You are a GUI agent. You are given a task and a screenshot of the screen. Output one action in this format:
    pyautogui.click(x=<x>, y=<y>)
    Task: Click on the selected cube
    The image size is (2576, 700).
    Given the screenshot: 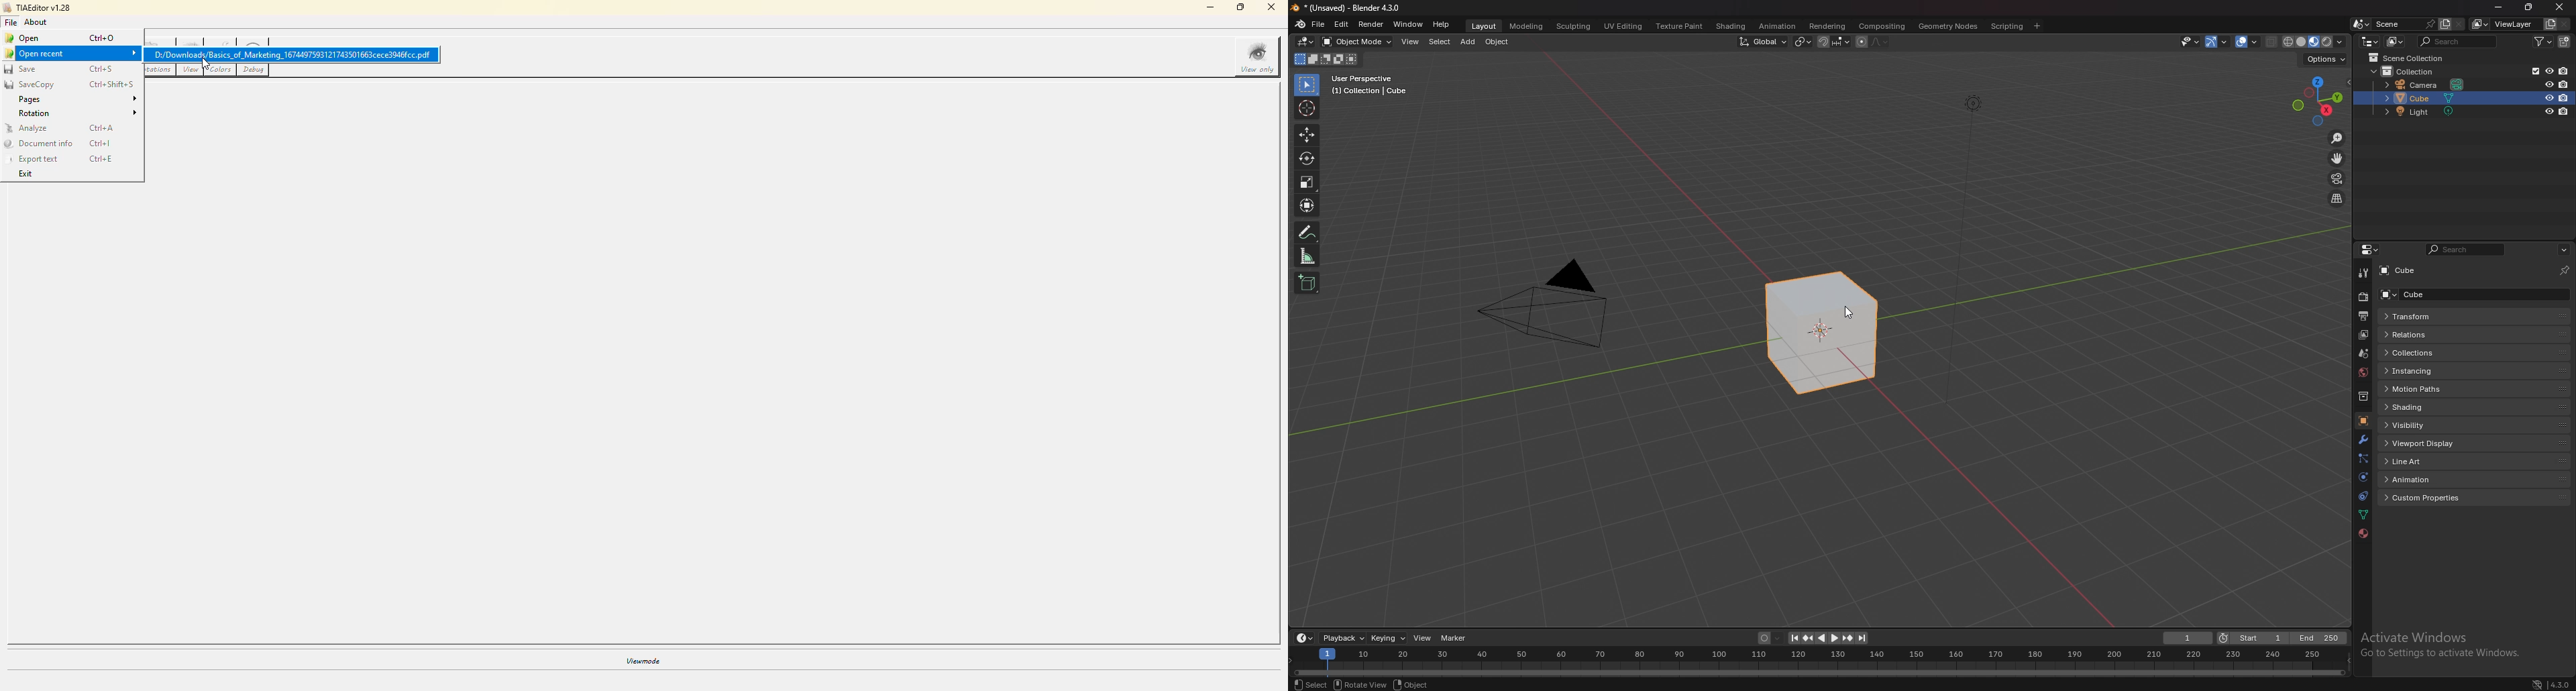 What is the action you would take?
    pyautogui.click(x=1821, y=333)
    